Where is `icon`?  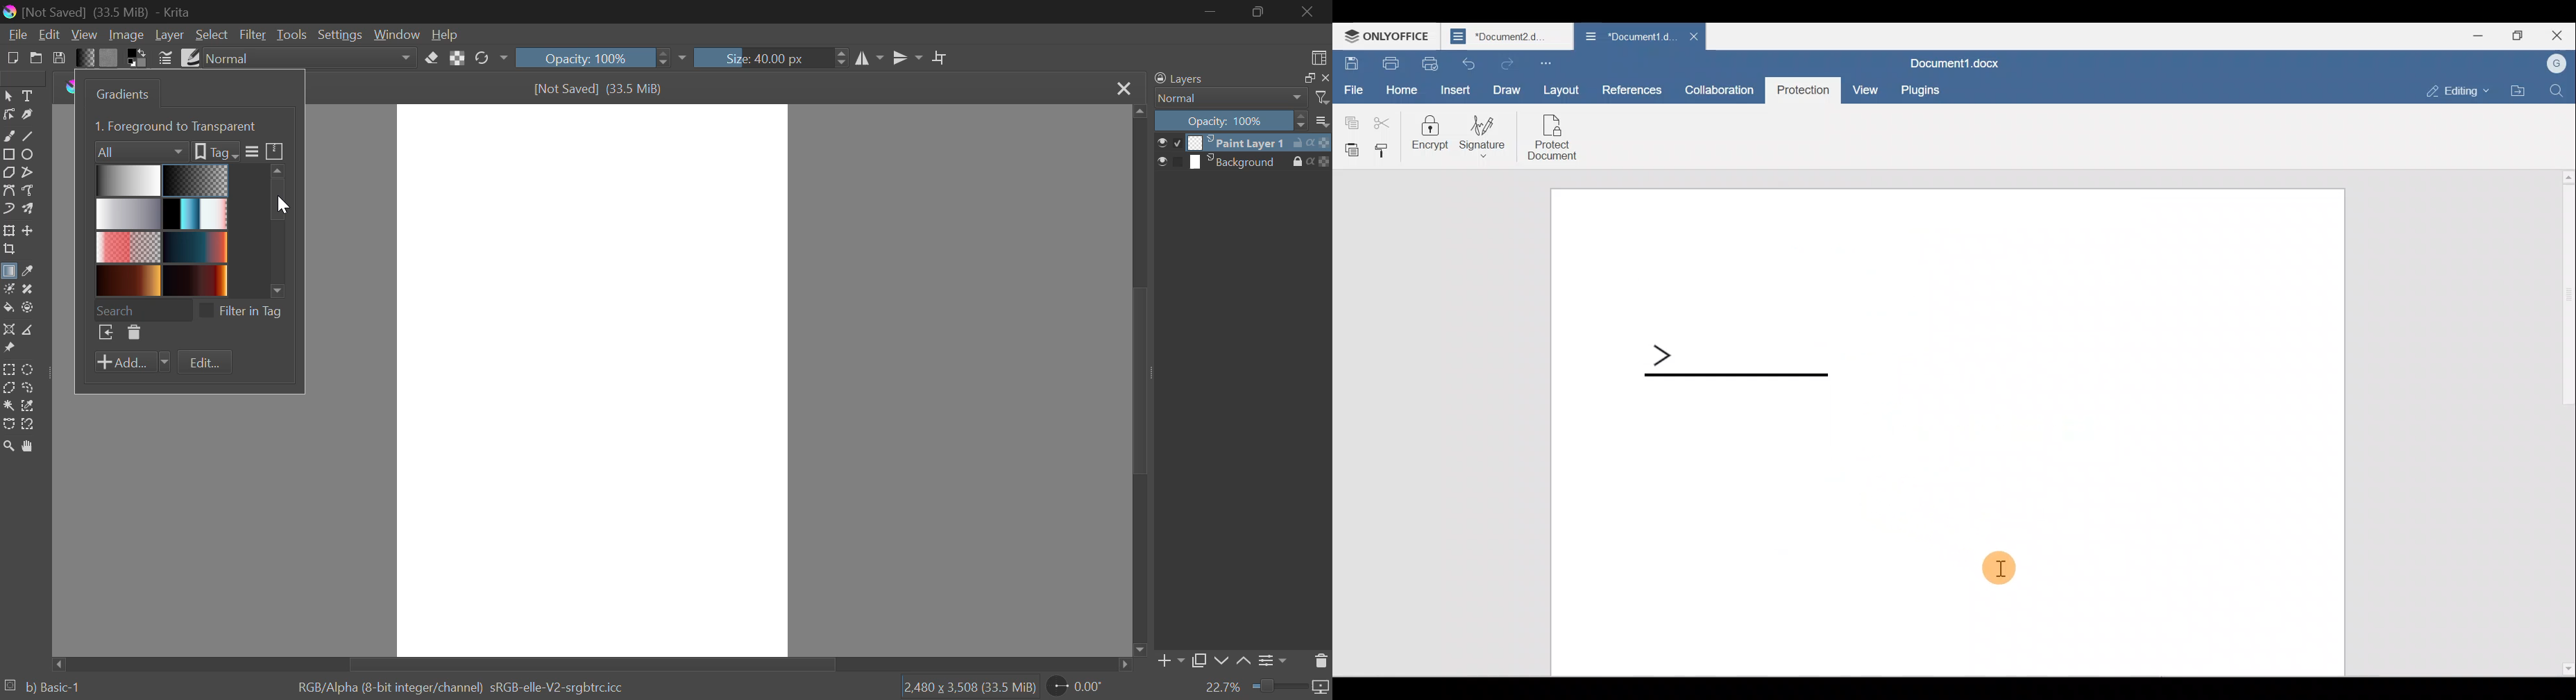 icon is located at coordinates (1321, 142).